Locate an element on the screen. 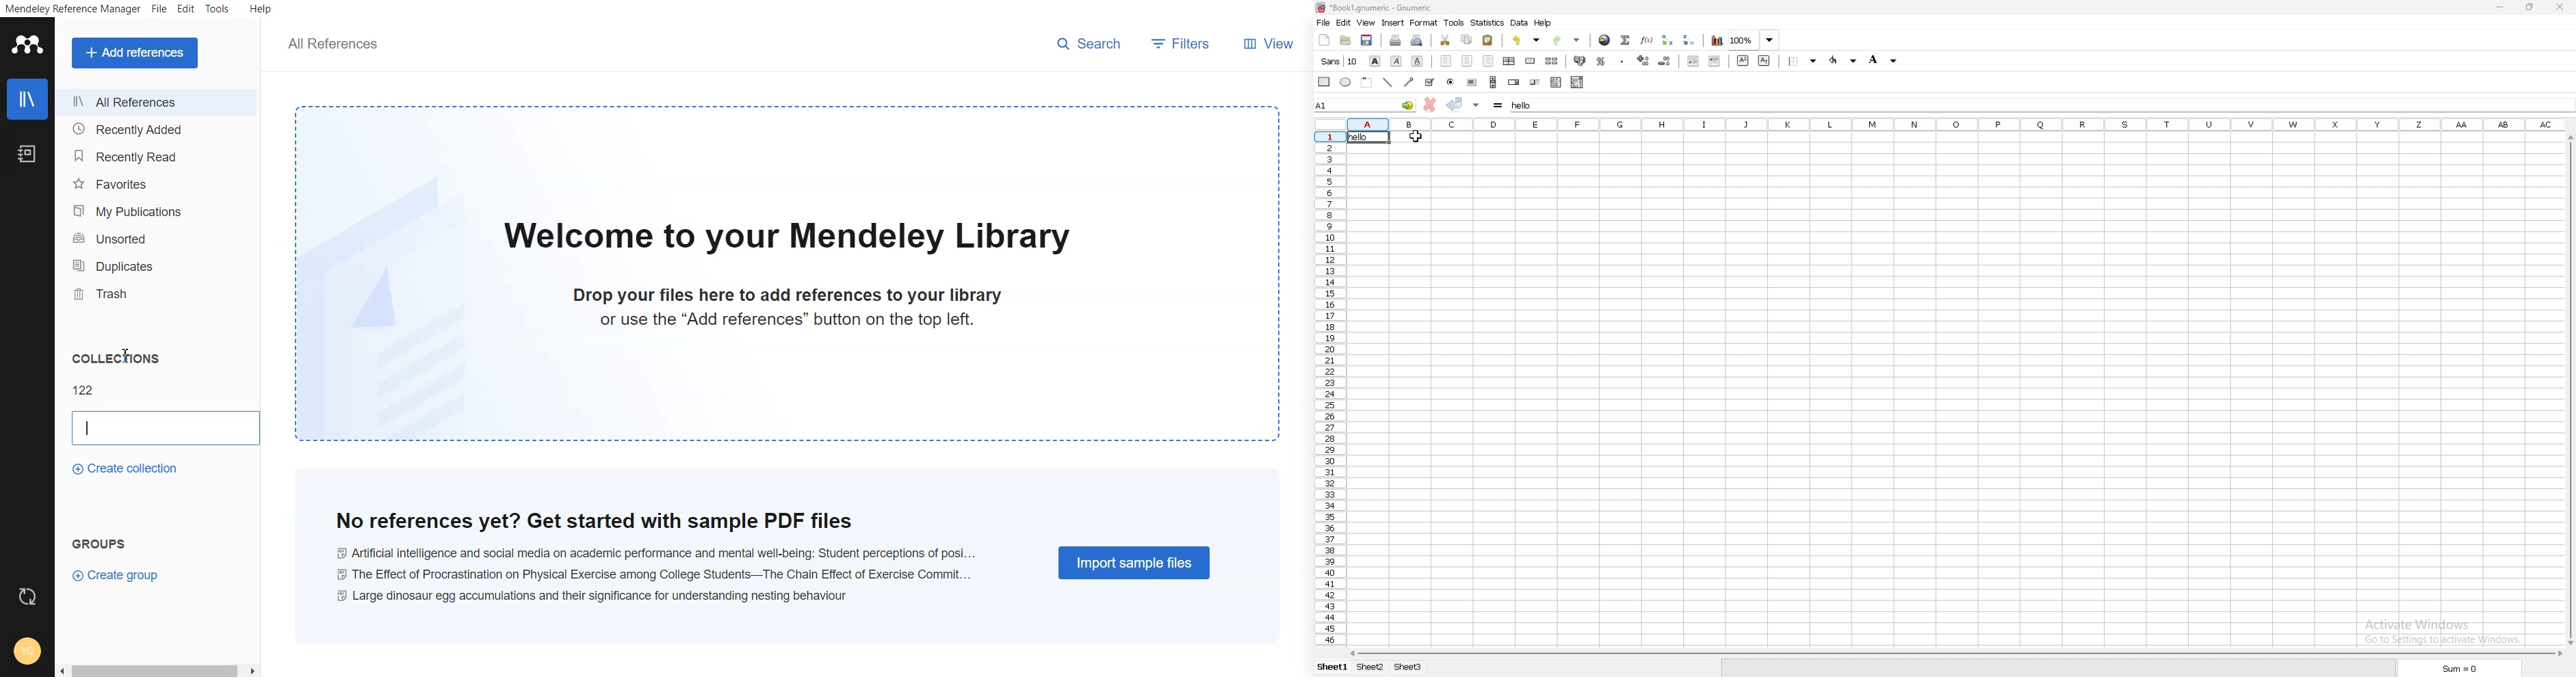 The height and width of the screenshot is (700, 2576). Logo is located at coordinates (27, 44).